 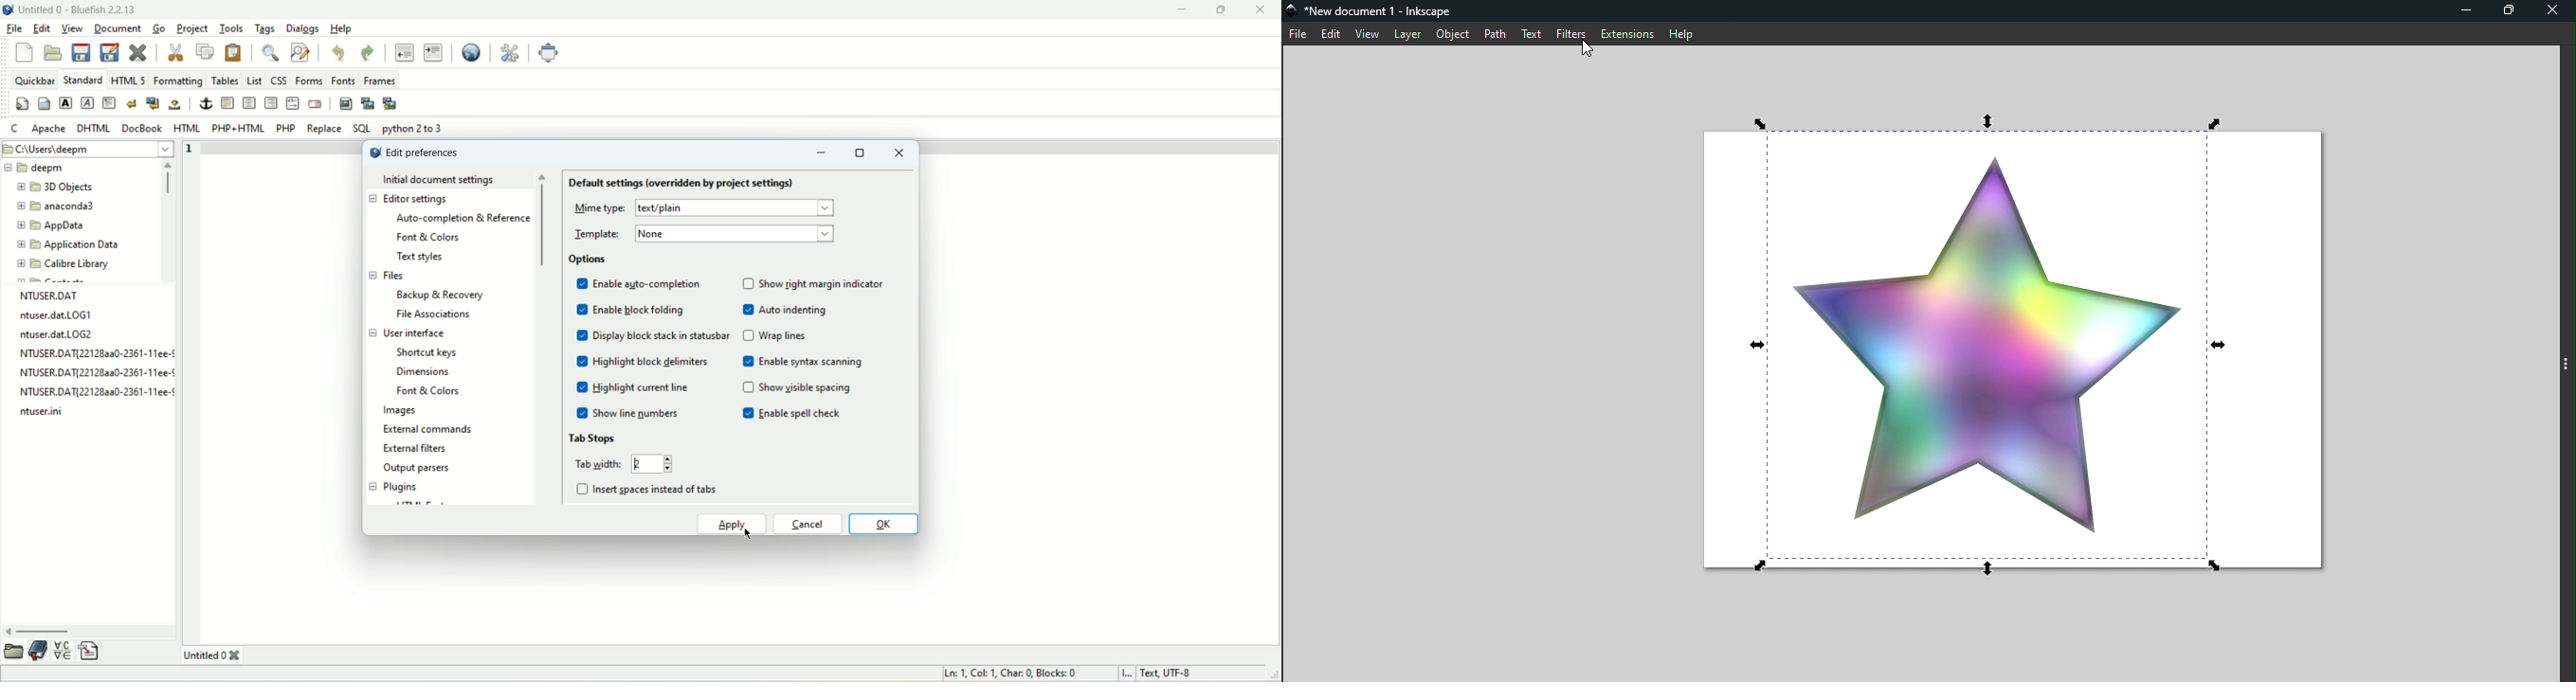 What do you see at coordinates (343, 28) in the screenshot?
I see `help` at bounding box center [343, 28].